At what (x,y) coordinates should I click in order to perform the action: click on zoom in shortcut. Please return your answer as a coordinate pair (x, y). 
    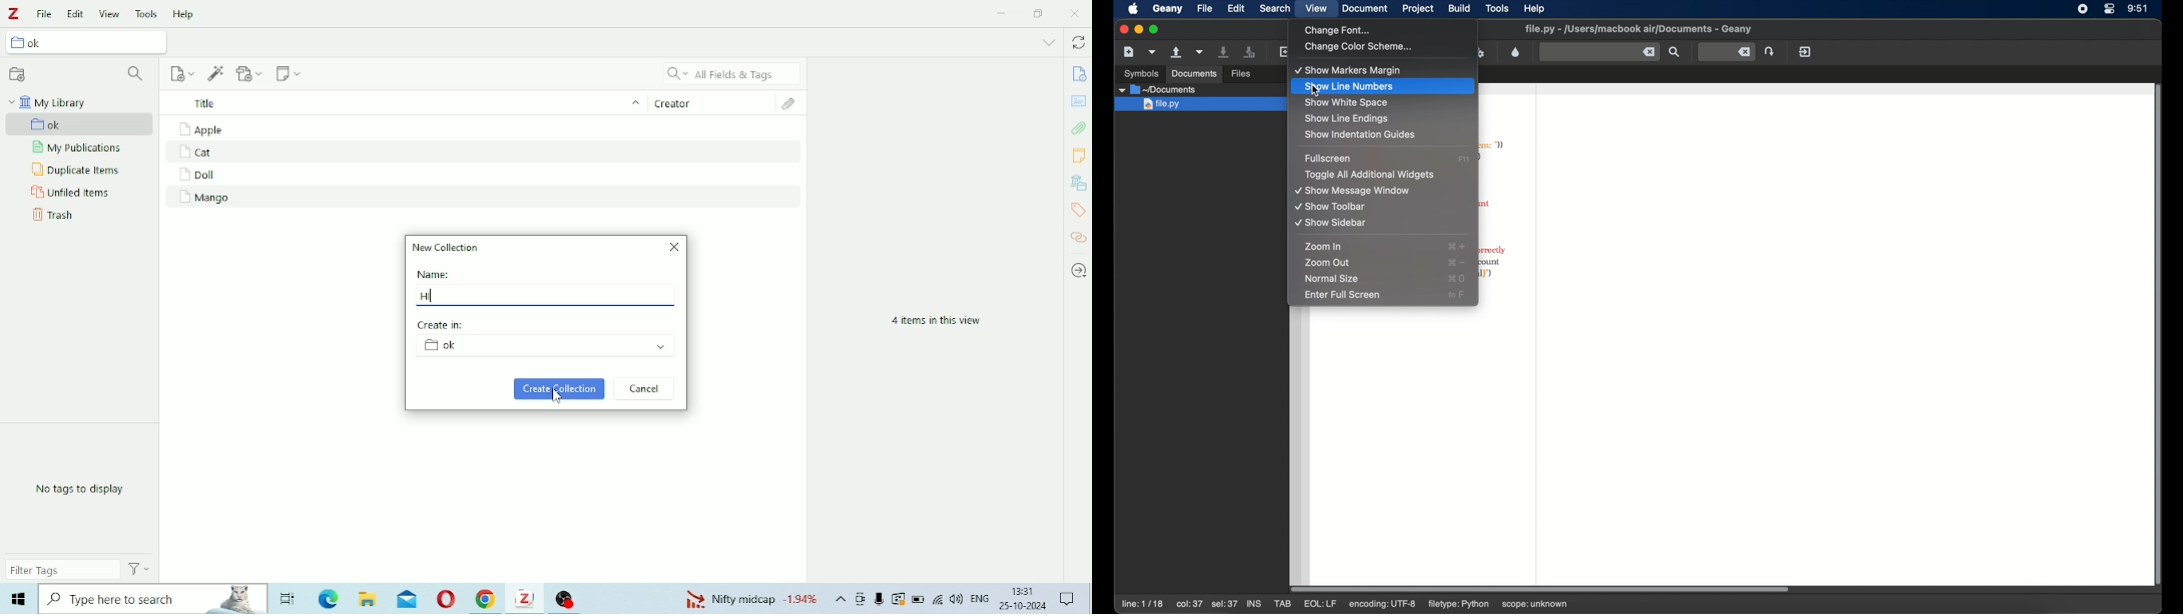
    Looking at the image, I should click on (1458, 246).